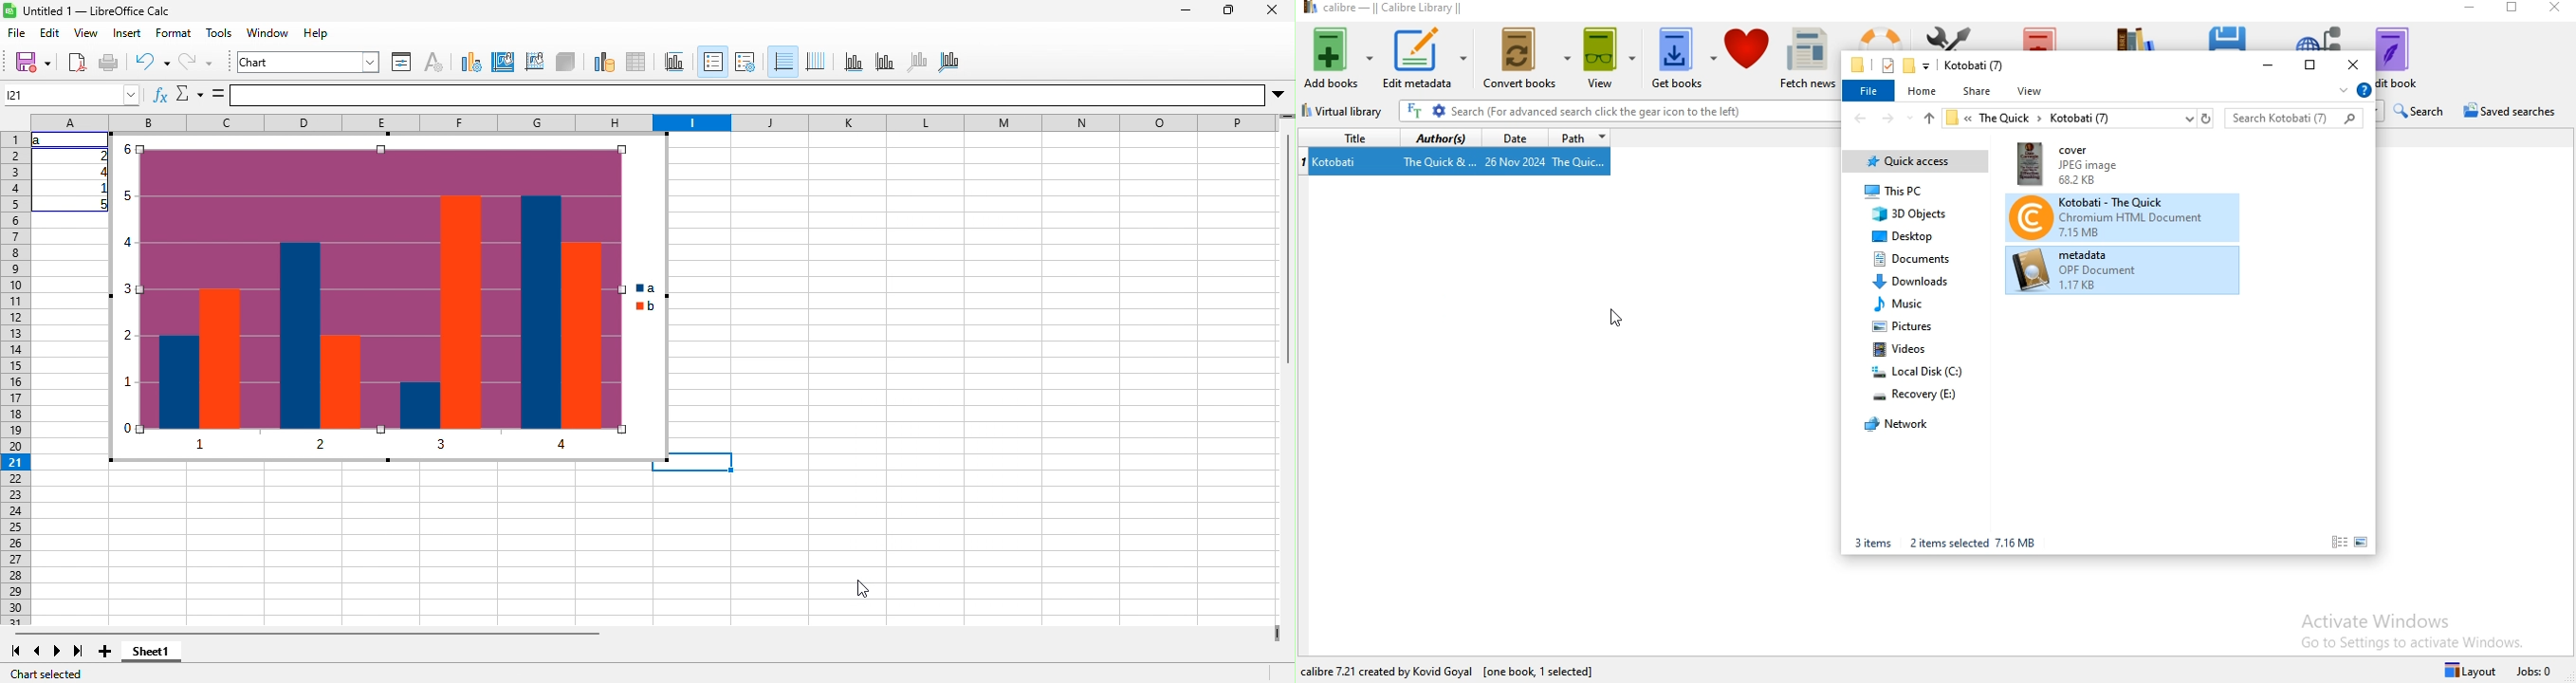 This screenshot has height=700, width=2576. I want to click on This PC, so click(1904, 192).